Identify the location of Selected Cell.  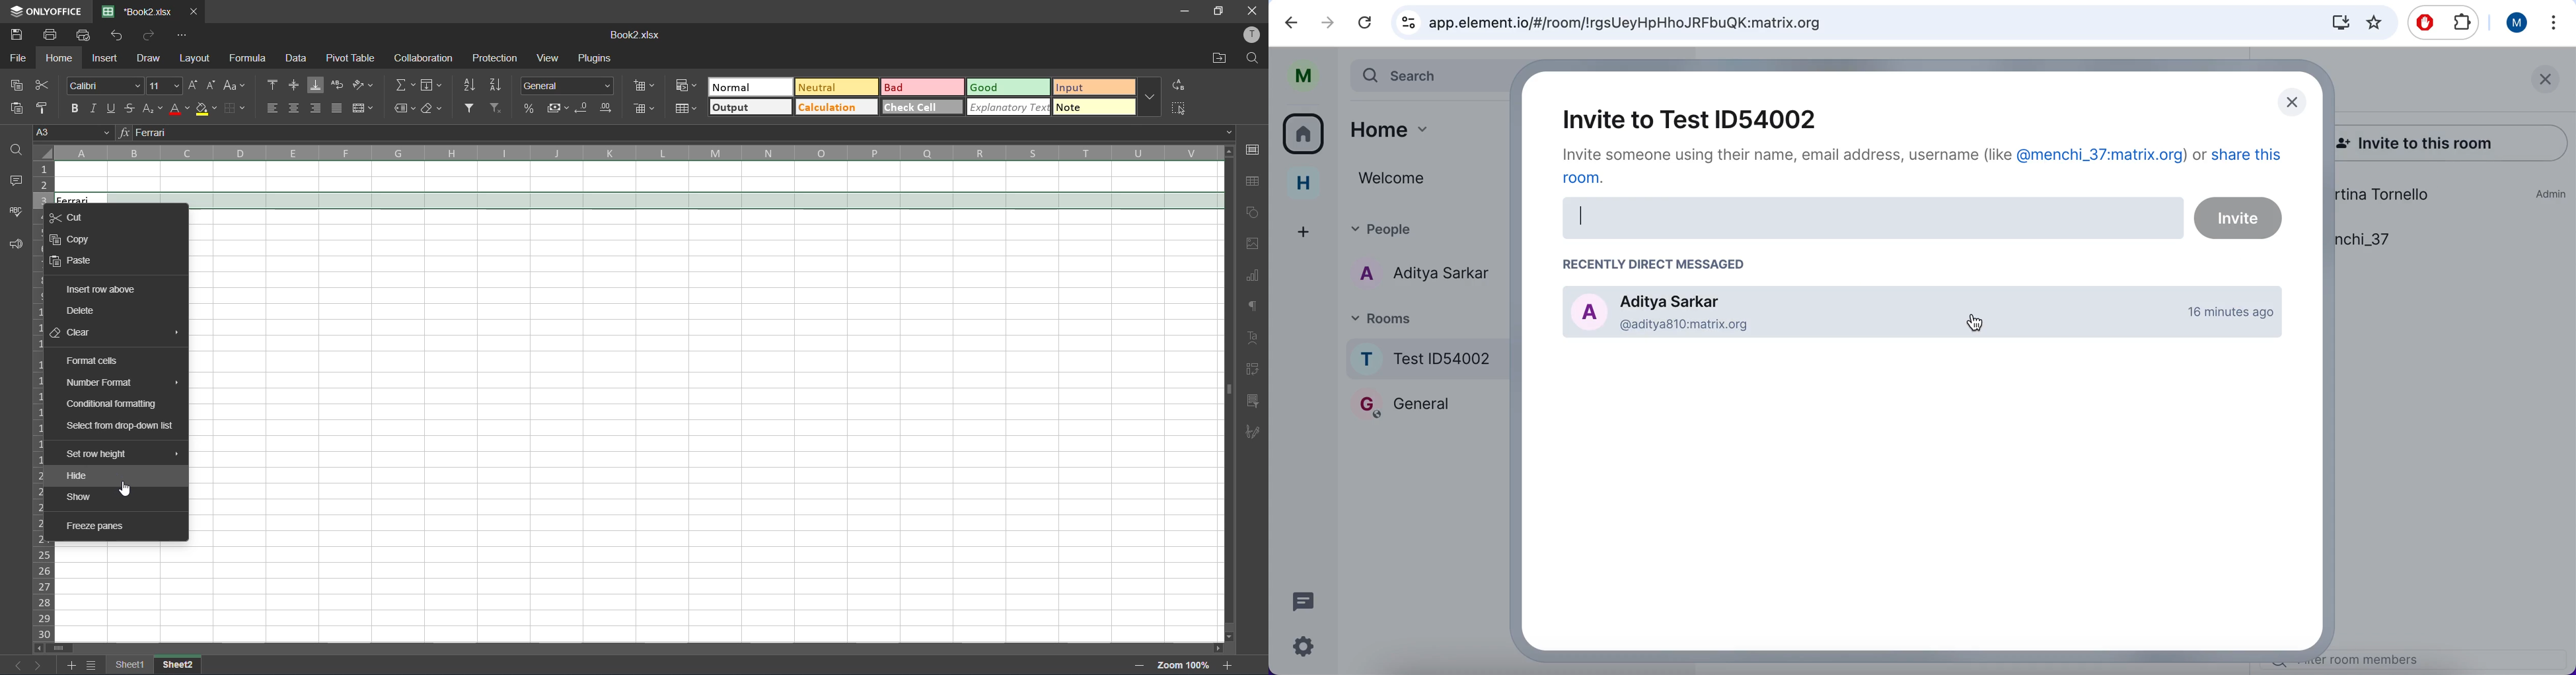
(643, 199).